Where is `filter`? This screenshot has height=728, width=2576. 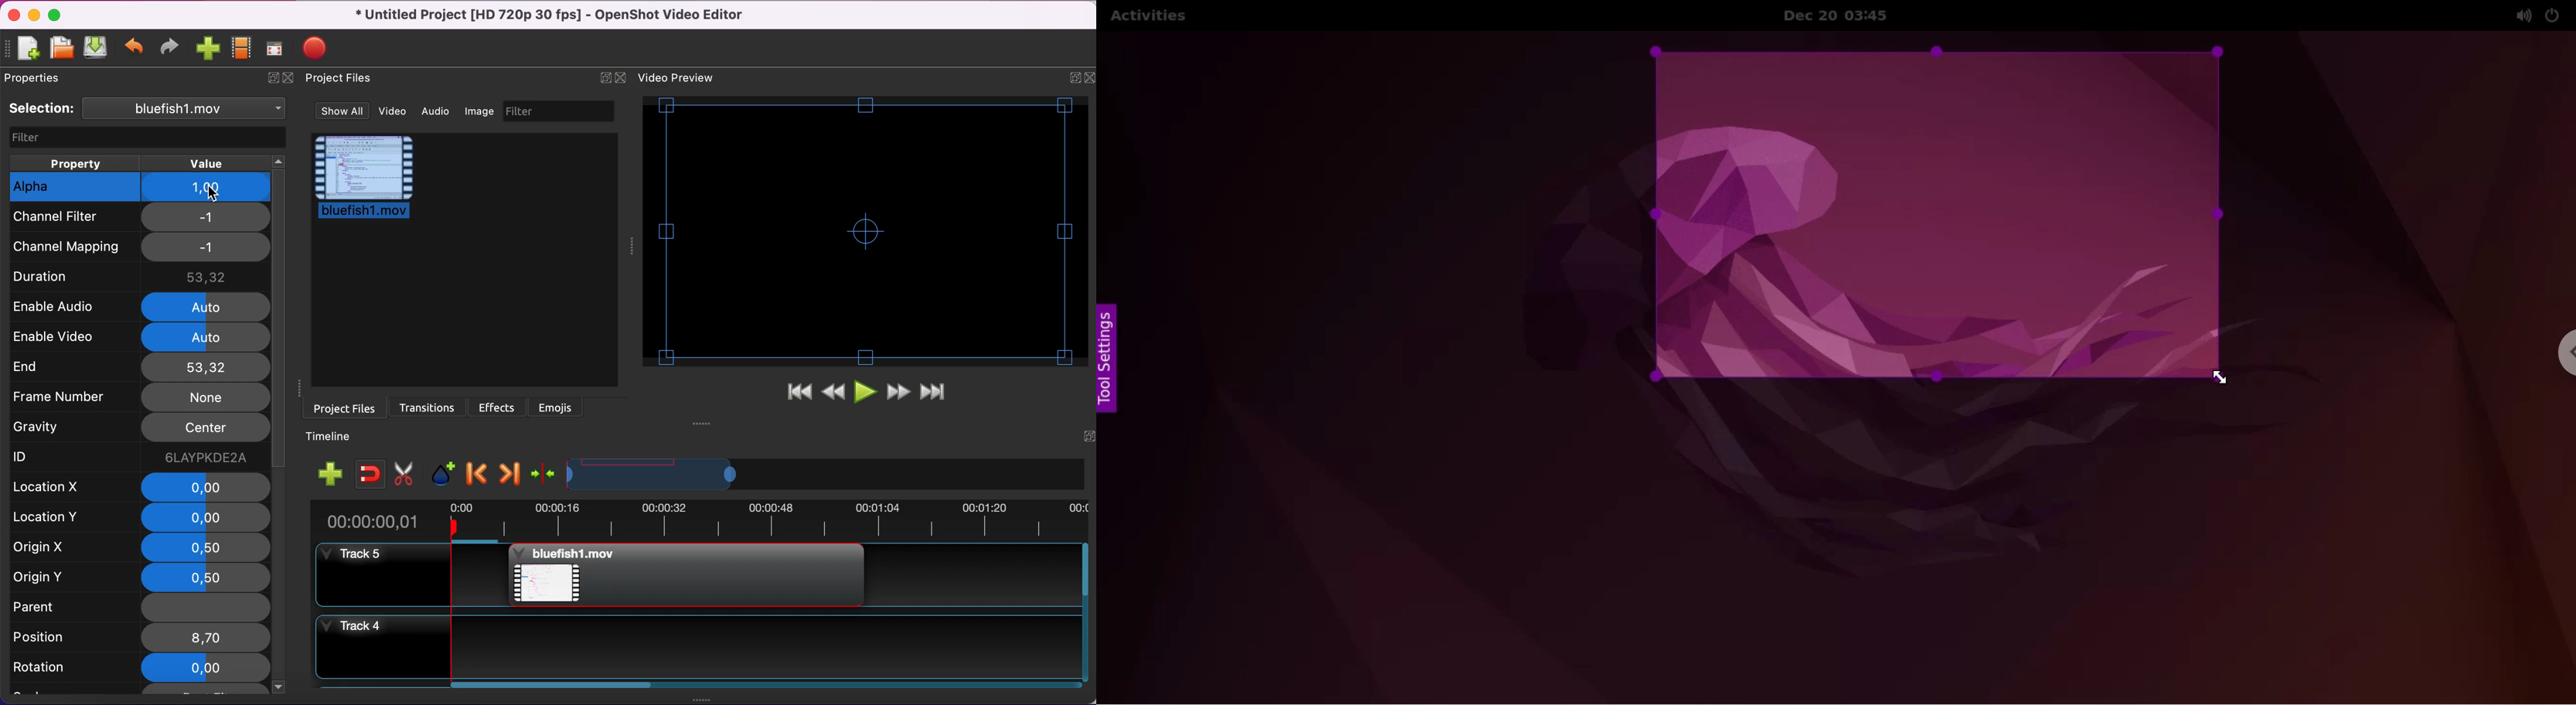 filter is located at coordinates (145, 137).